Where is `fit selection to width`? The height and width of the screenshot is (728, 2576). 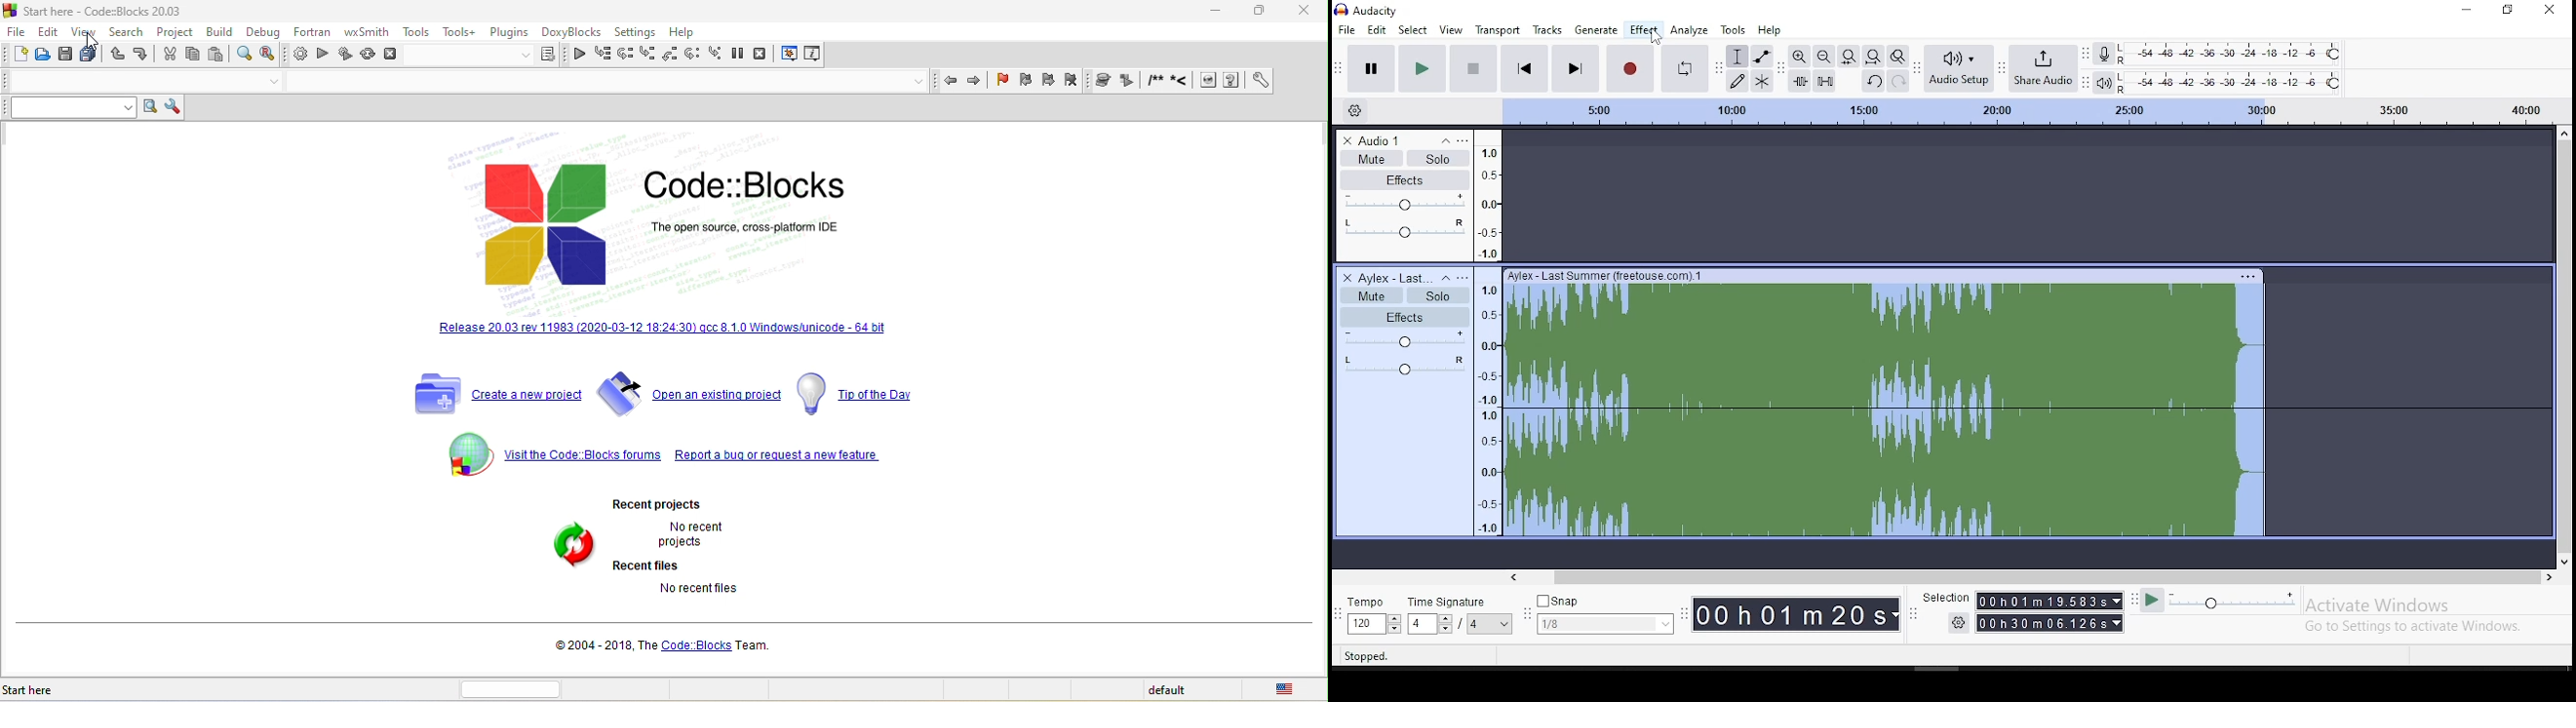
fit selection to width is located at coordinates (1848, 56).